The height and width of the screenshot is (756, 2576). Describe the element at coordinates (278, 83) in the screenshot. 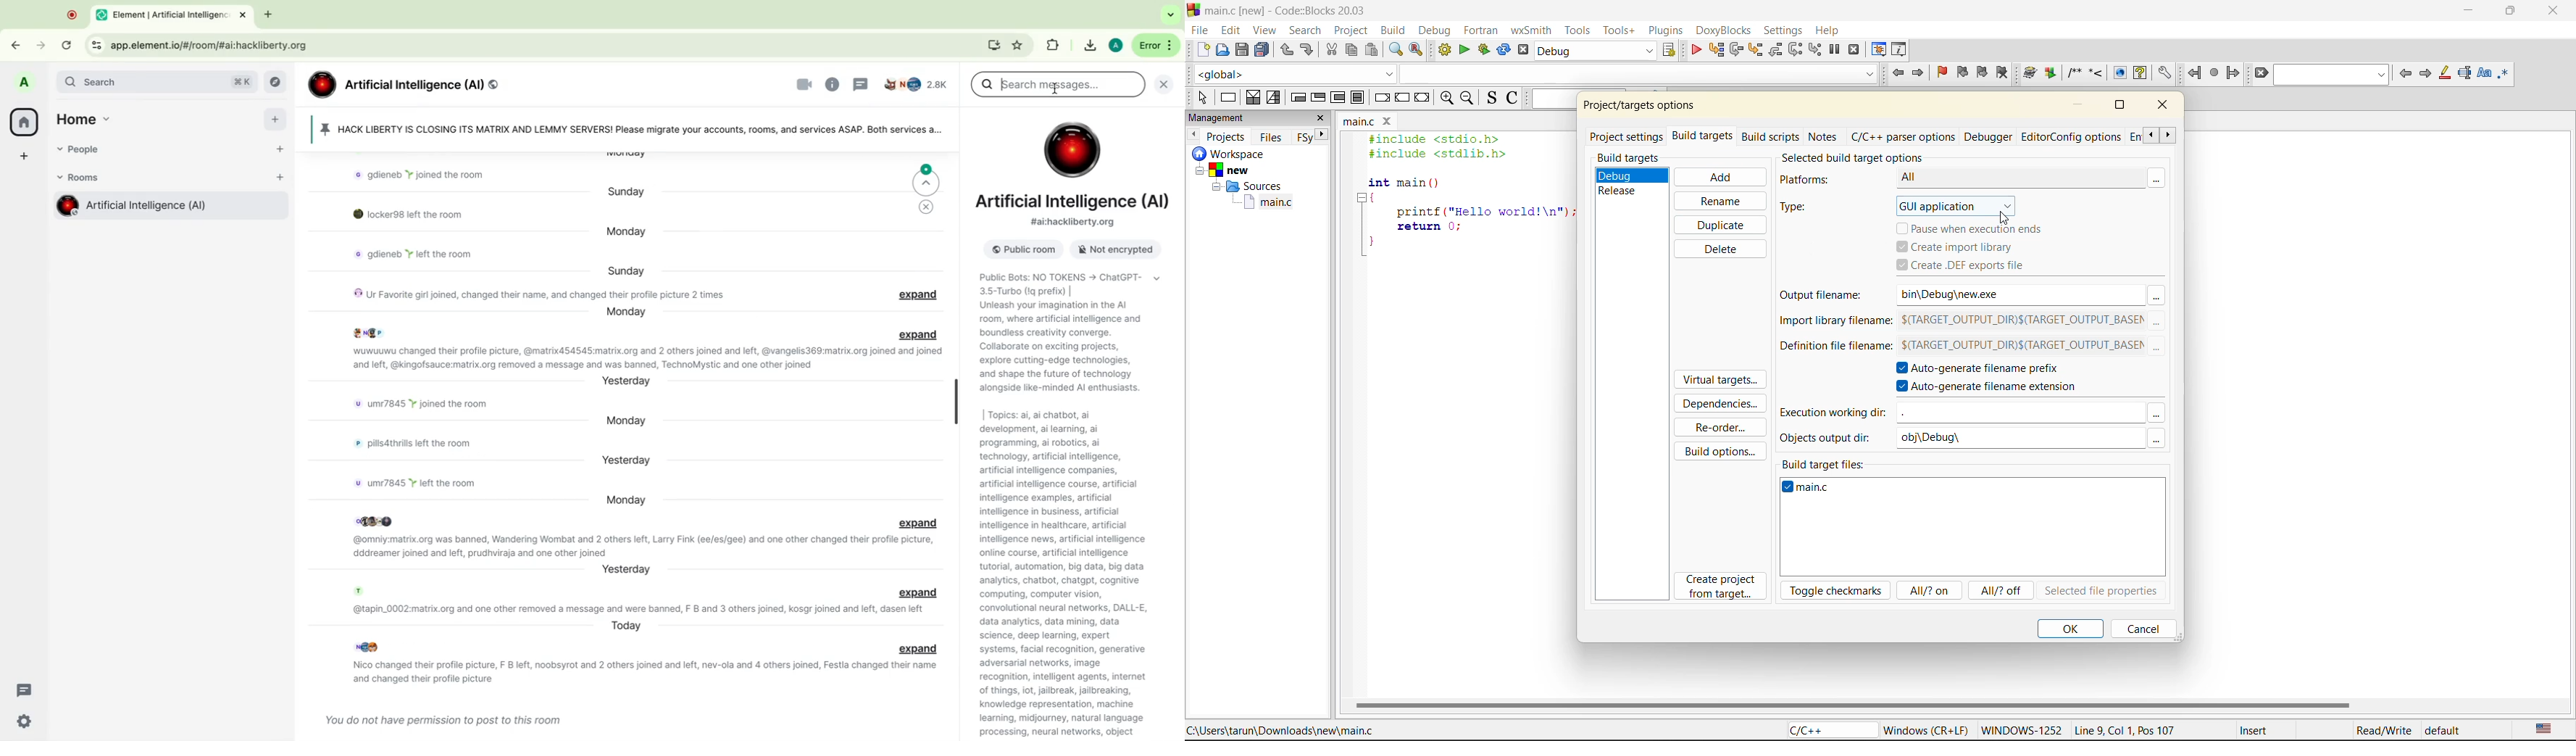

I see `explore rooms` at that location.